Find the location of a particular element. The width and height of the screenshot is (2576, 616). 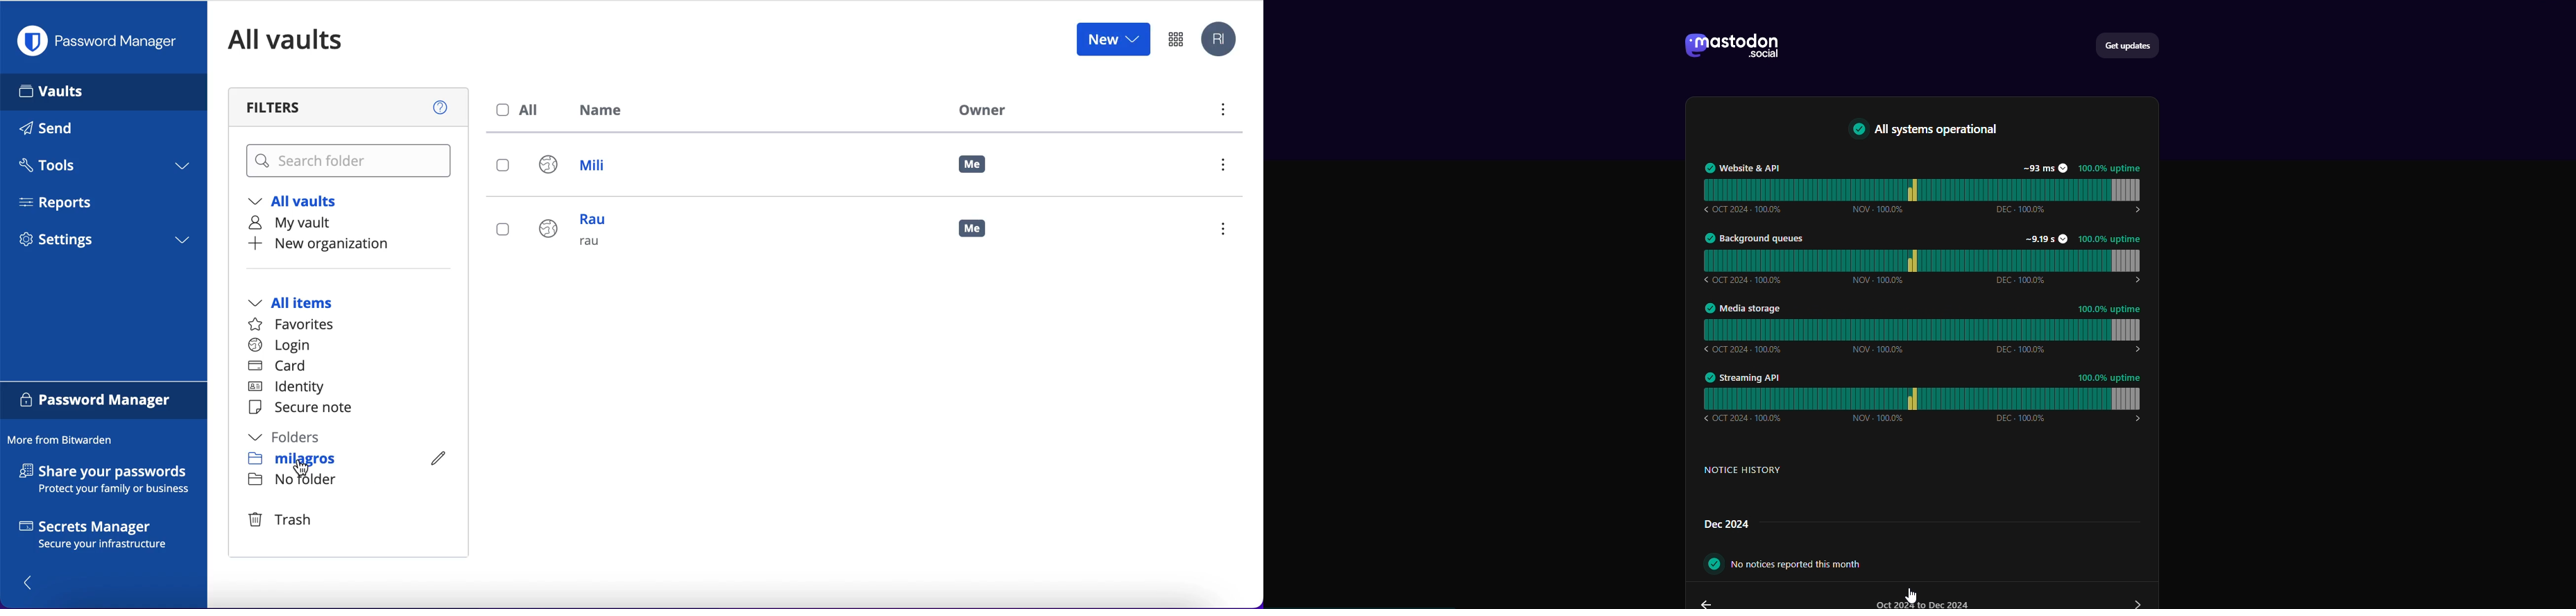

me is located at coordinates (973, 165).